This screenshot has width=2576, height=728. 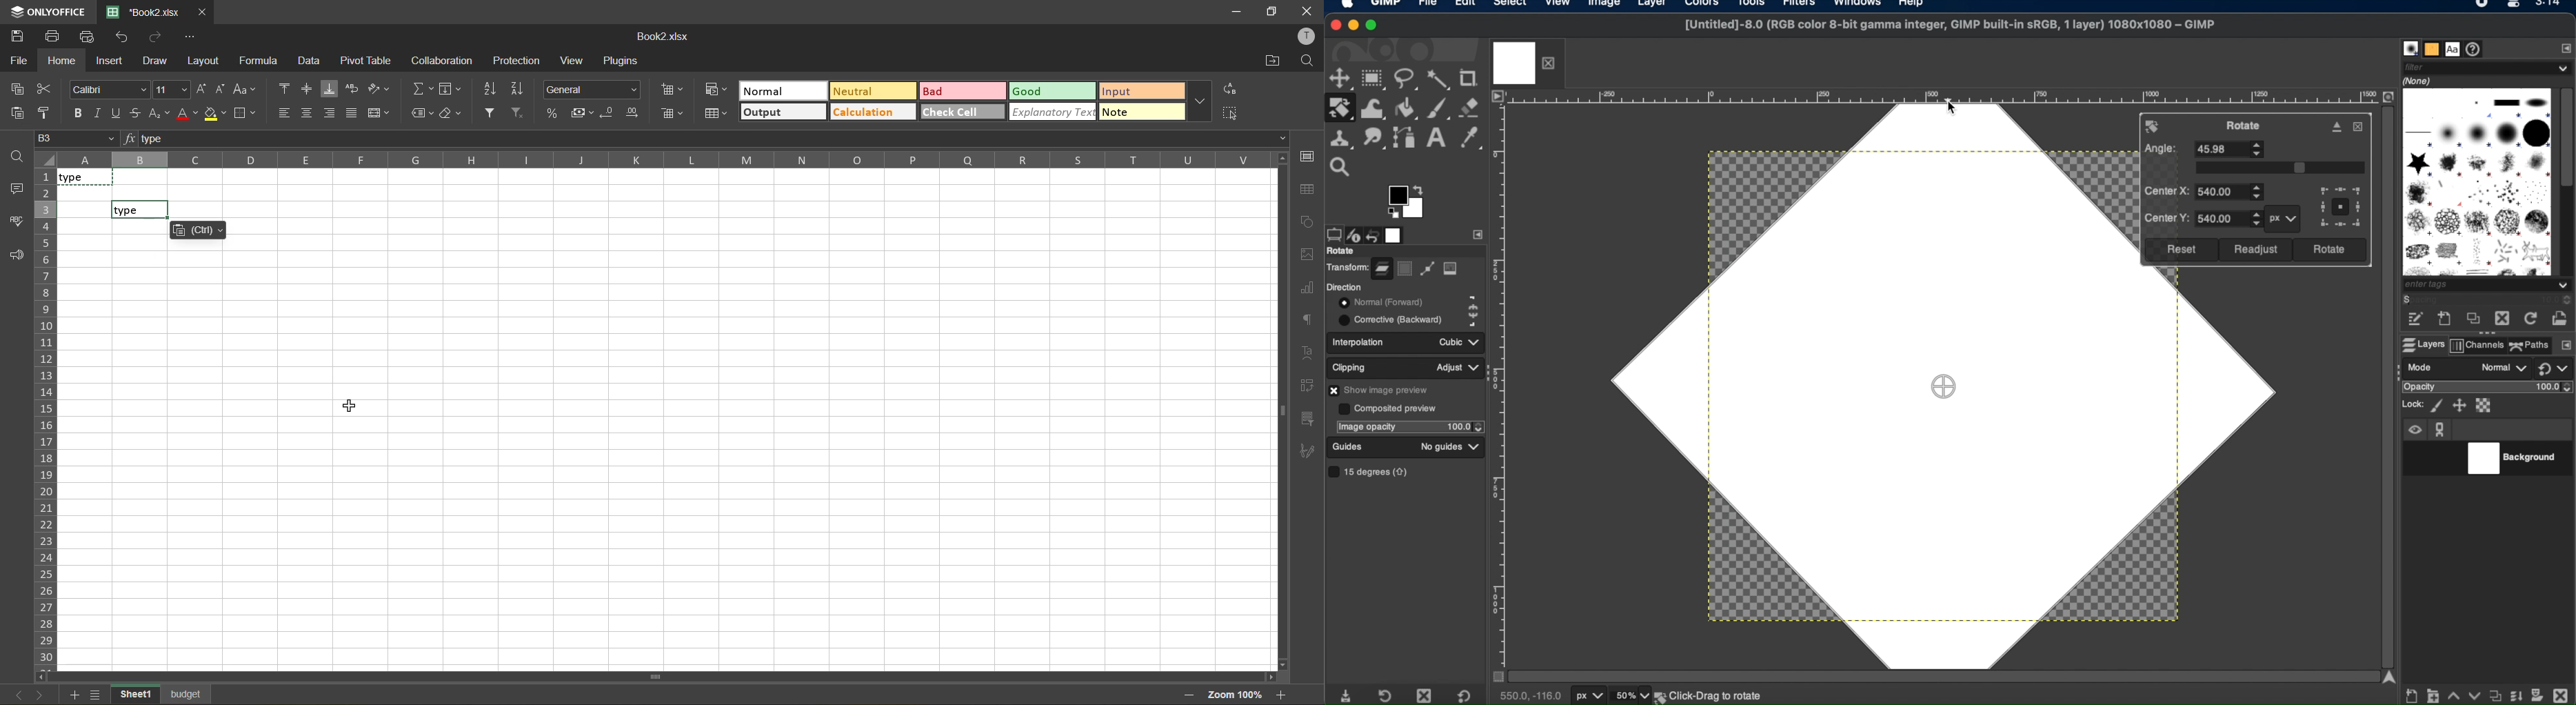 What do you see at coordinates (78, 139) in the screenshot?
I see `cell address` at bounding box center [78, 139].